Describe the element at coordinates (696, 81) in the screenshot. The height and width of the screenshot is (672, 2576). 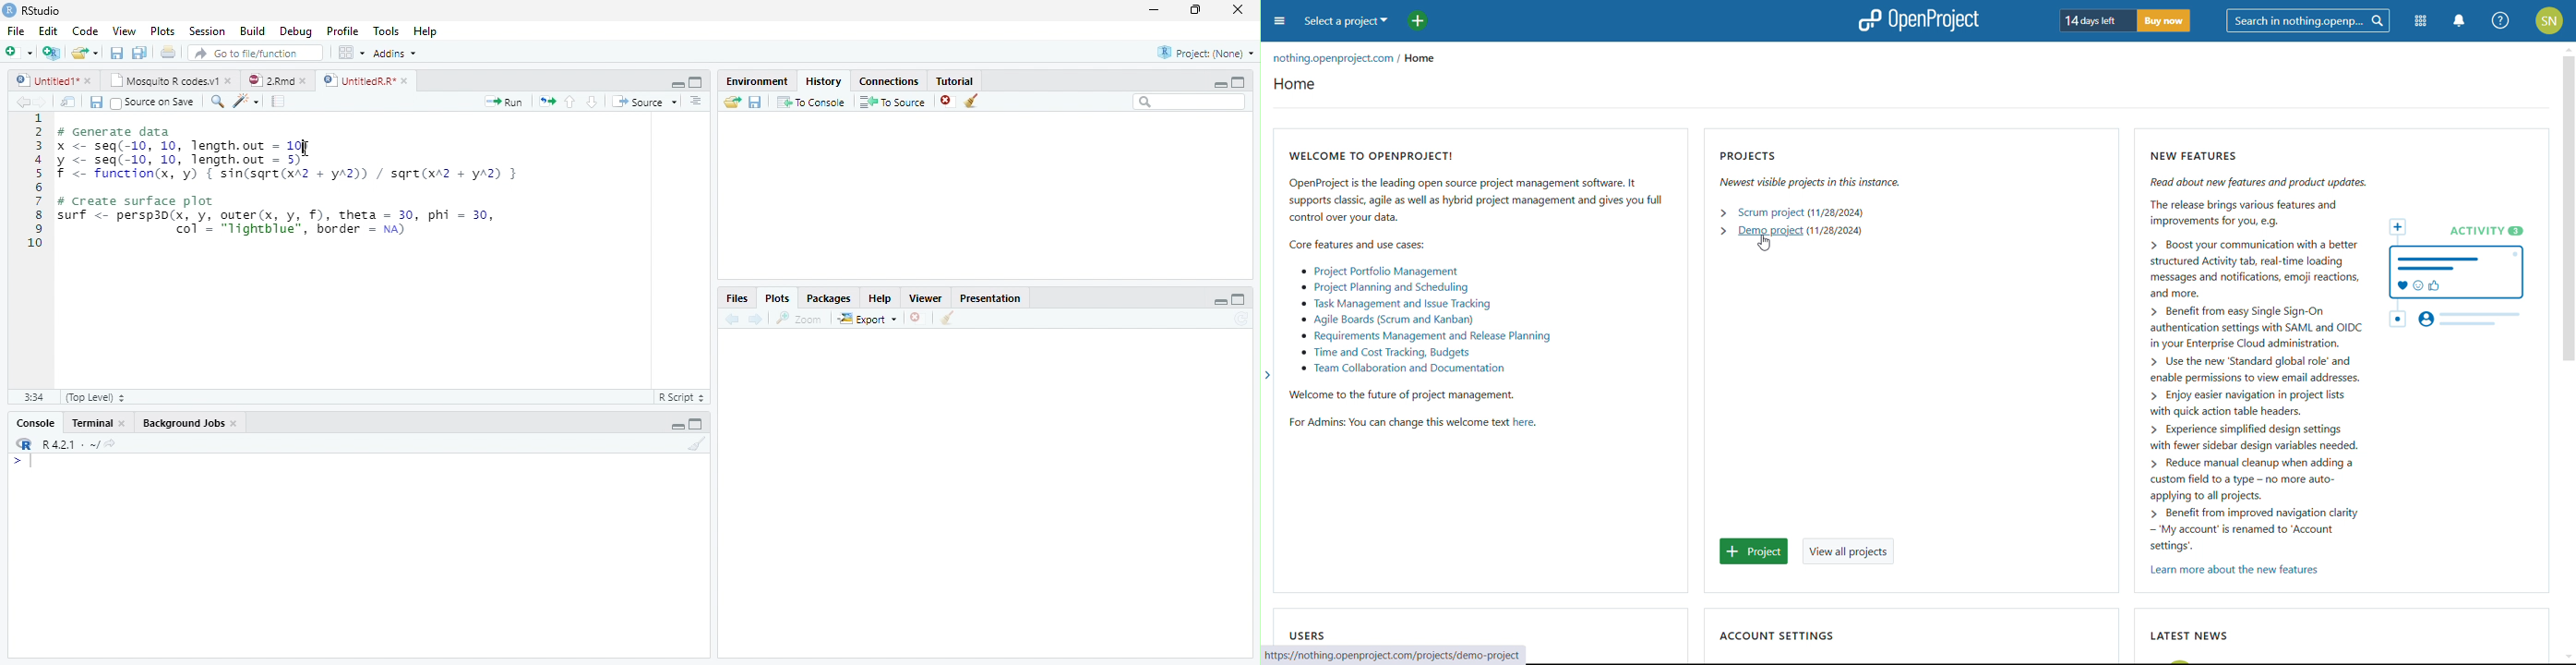
I see `Maximixe` at that location.